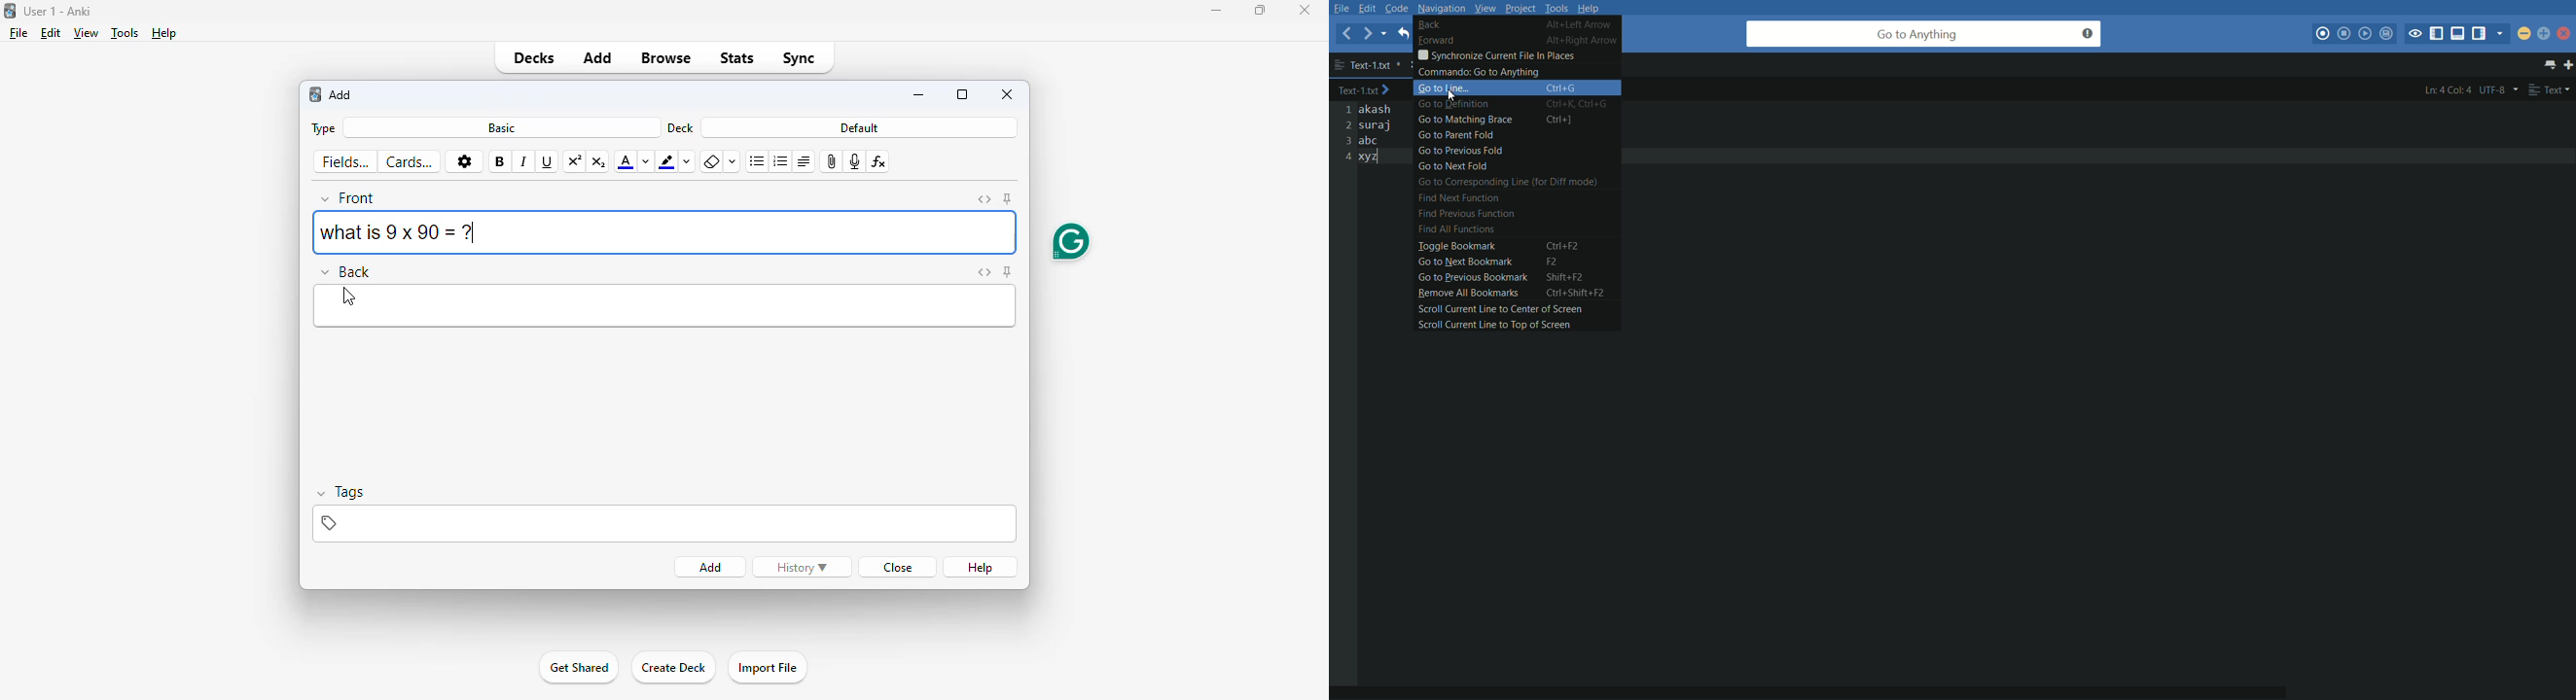  What do you see at coordinates (599, 161) in the screenshot?
I see `subscript` at bounding box center [599, 161].